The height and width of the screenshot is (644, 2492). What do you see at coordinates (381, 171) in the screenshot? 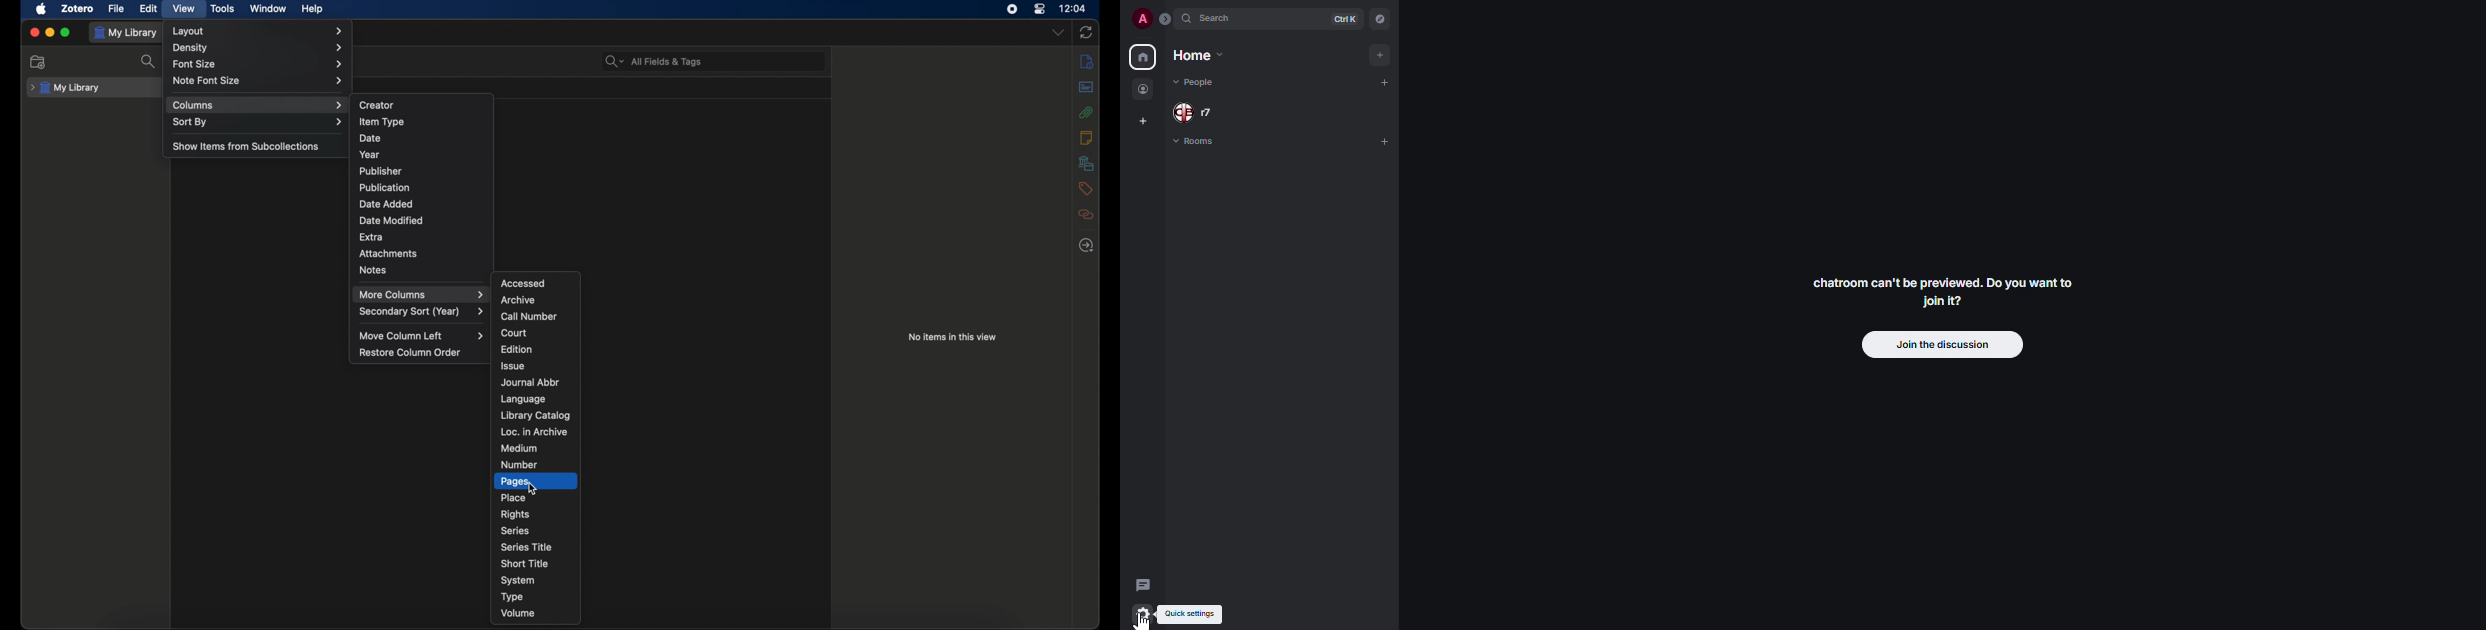
I see `publisher` at bounding box center [381, 171].